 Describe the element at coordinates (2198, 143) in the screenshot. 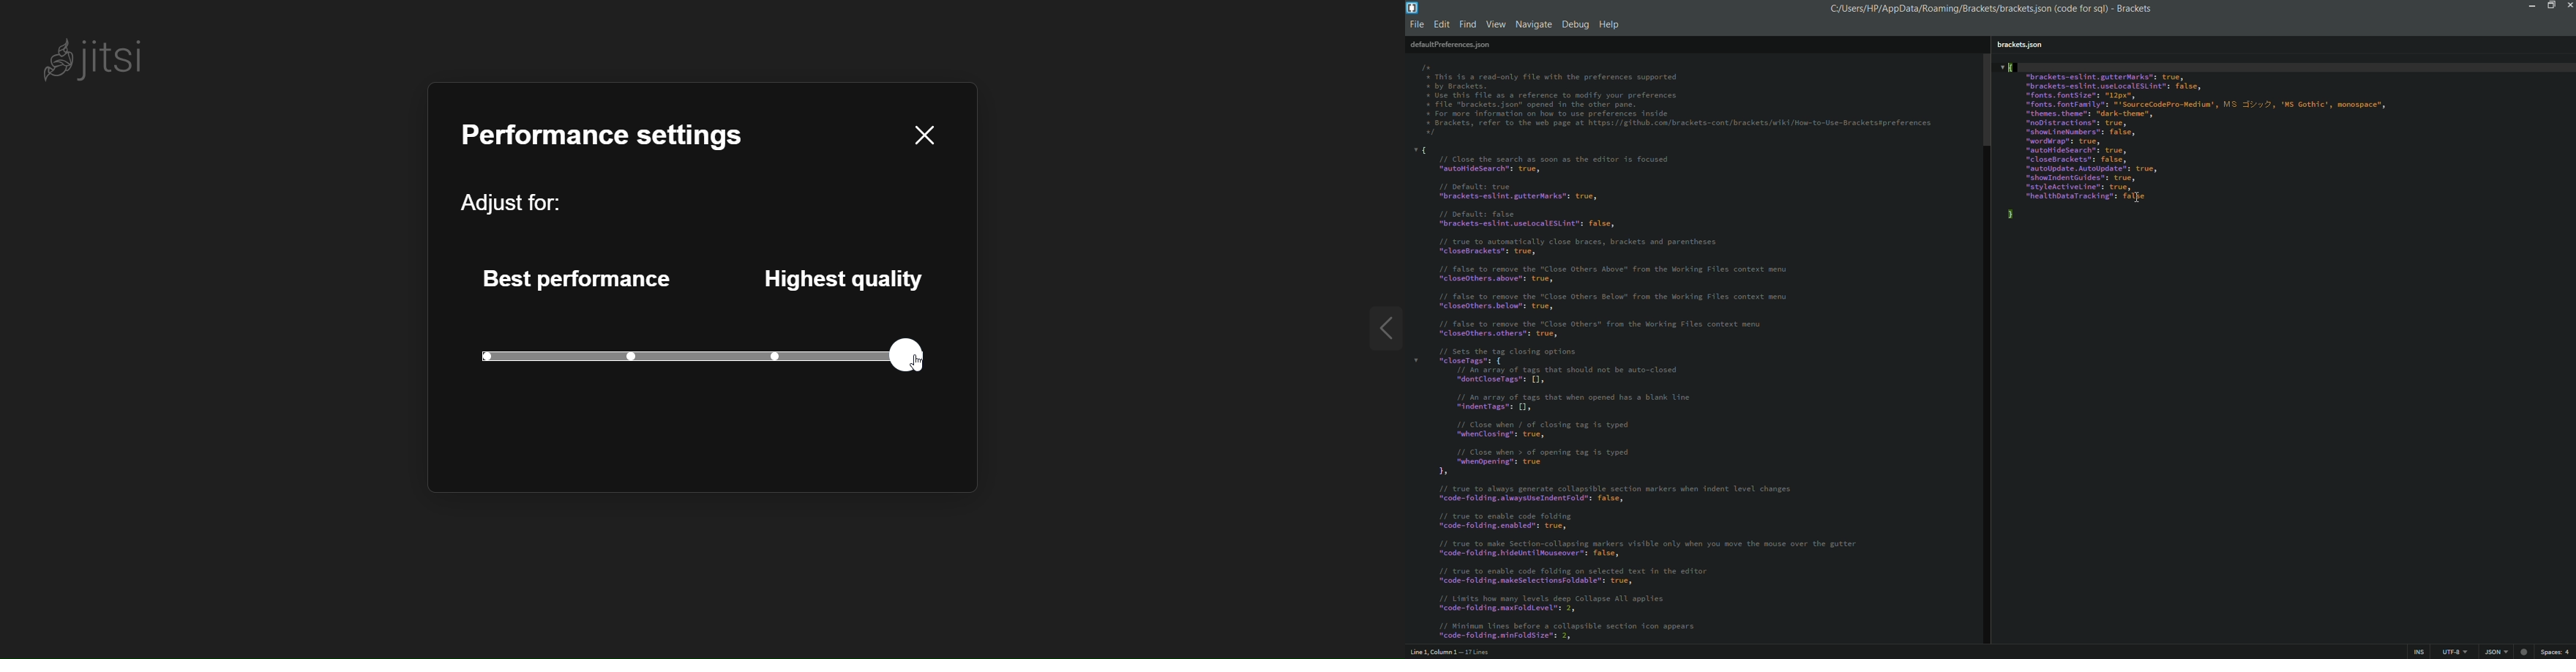

I see `Setting options` at that location.